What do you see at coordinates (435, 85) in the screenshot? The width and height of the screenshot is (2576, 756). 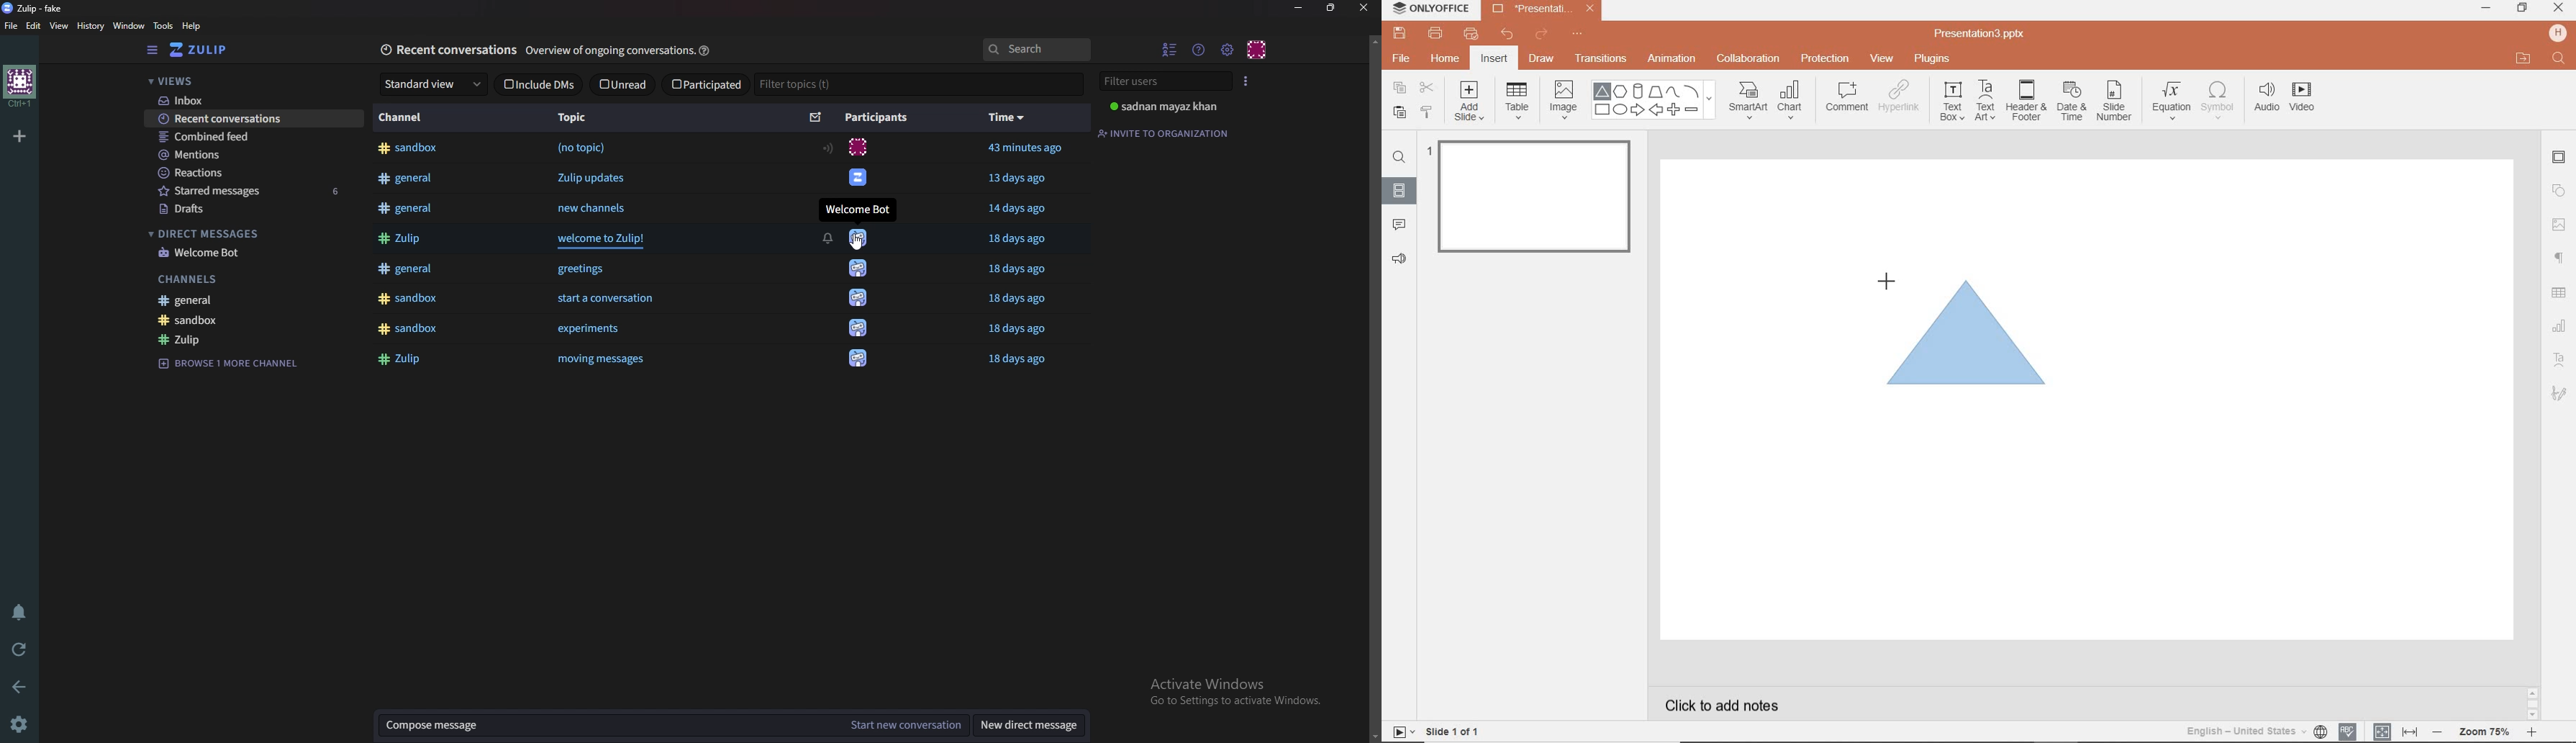 I see `standard view` at bounding box center [435, 85].